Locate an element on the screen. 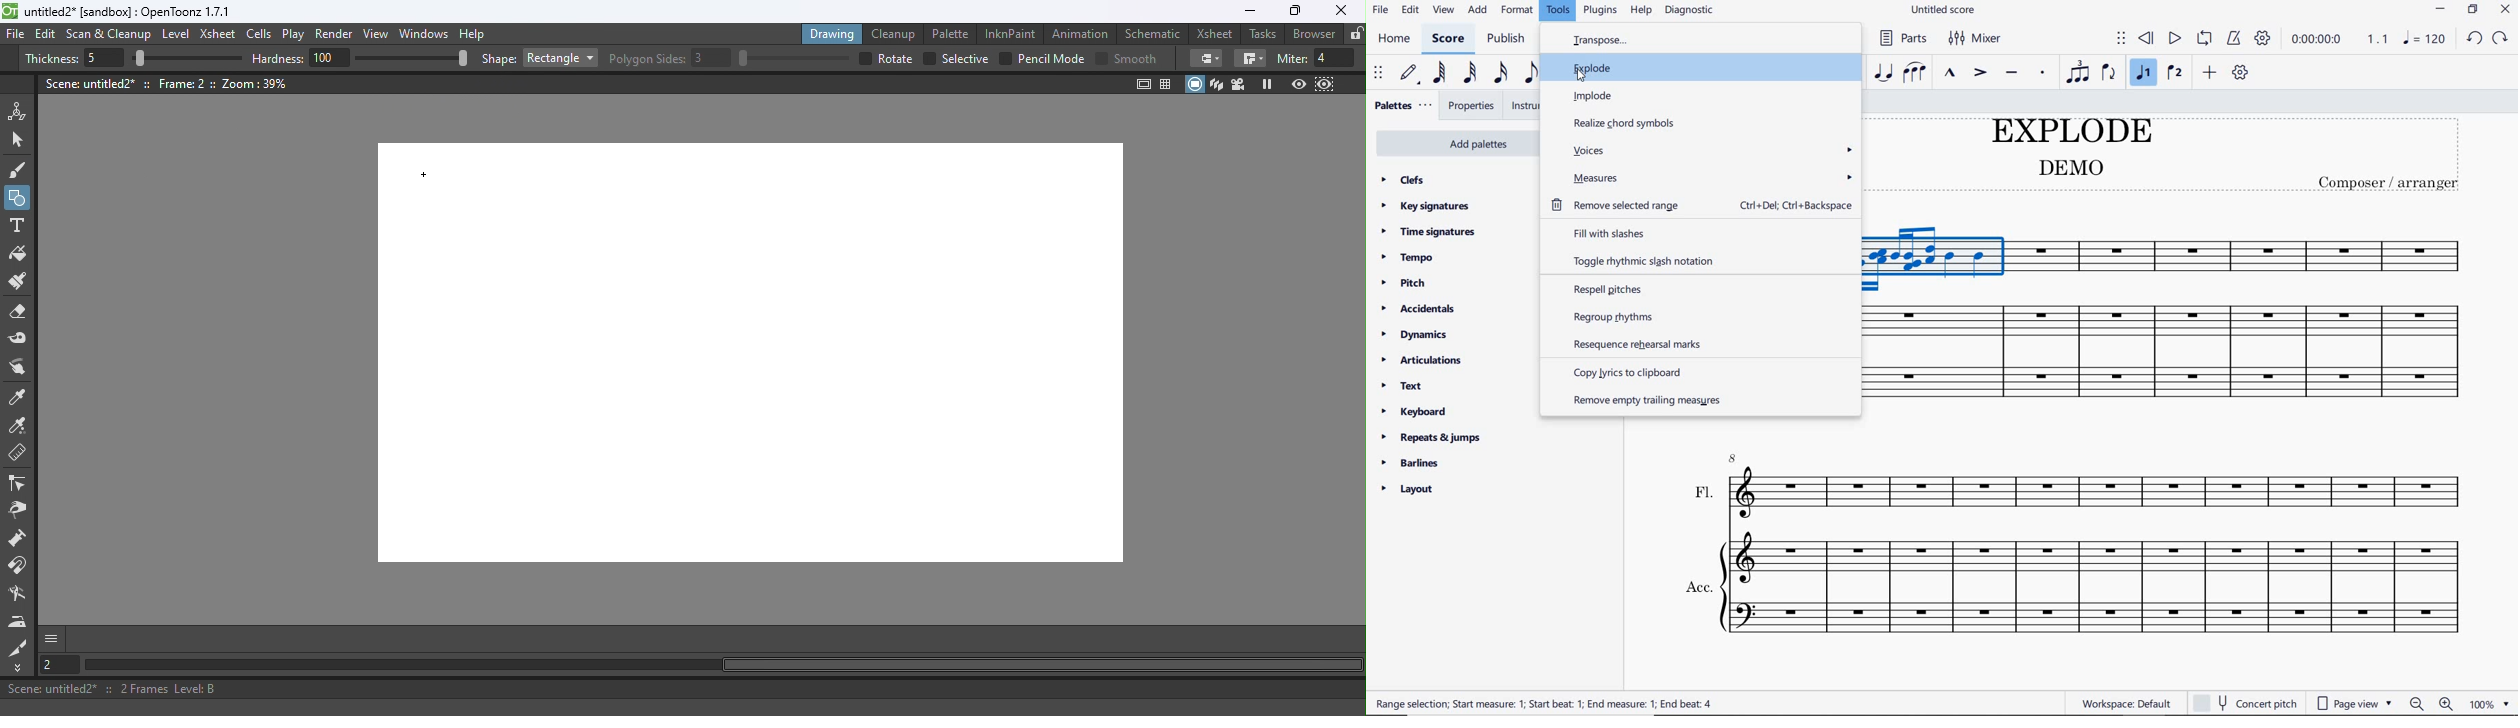  drawing cursor is located at coordinates (425, 176).